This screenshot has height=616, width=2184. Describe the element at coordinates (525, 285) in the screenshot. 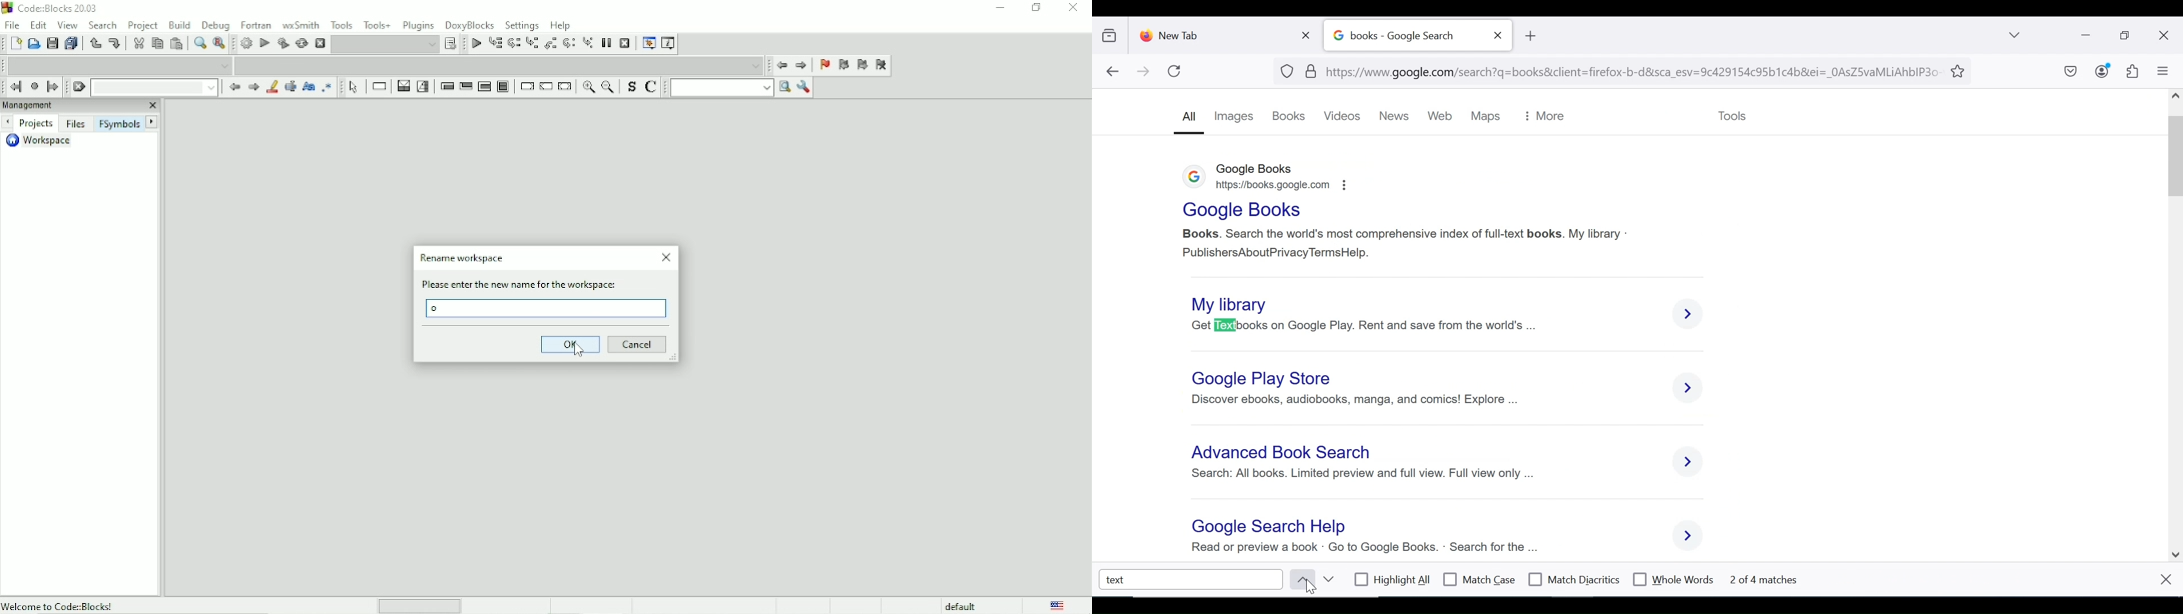

I see `Please enter the new name for the workspace` at that location.